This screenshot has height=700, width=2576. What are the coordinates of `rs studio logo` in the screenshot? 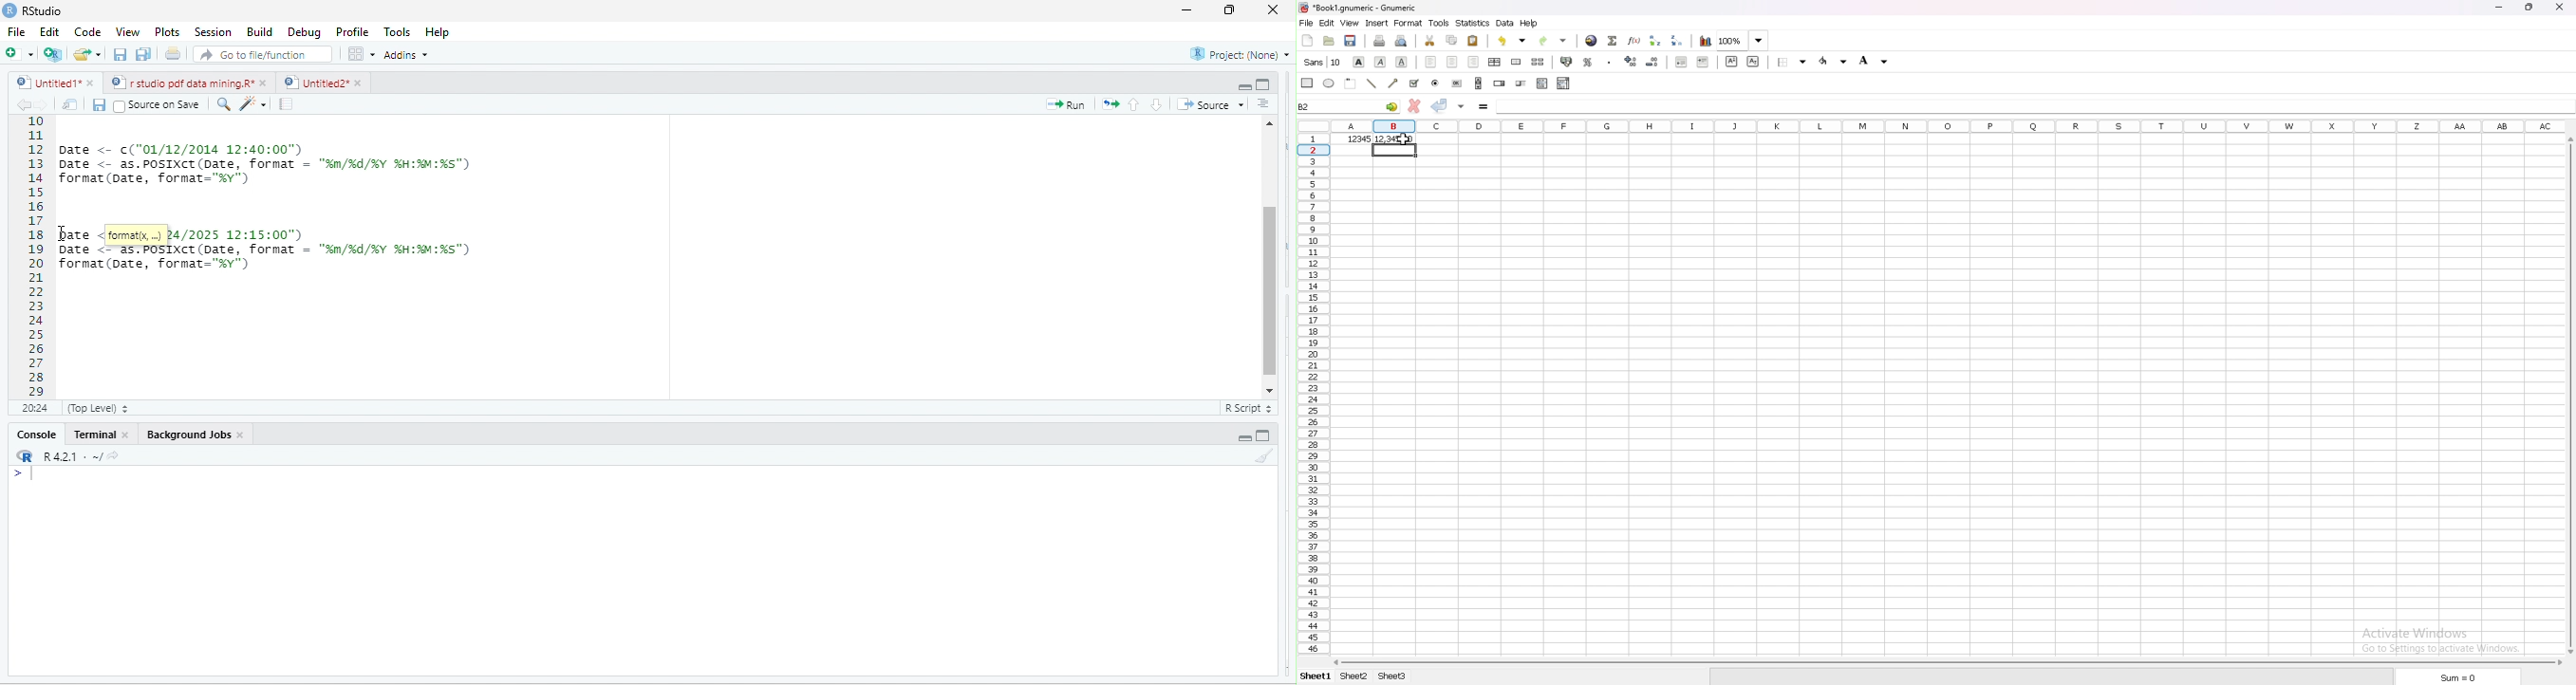 It's located at (23, 456).